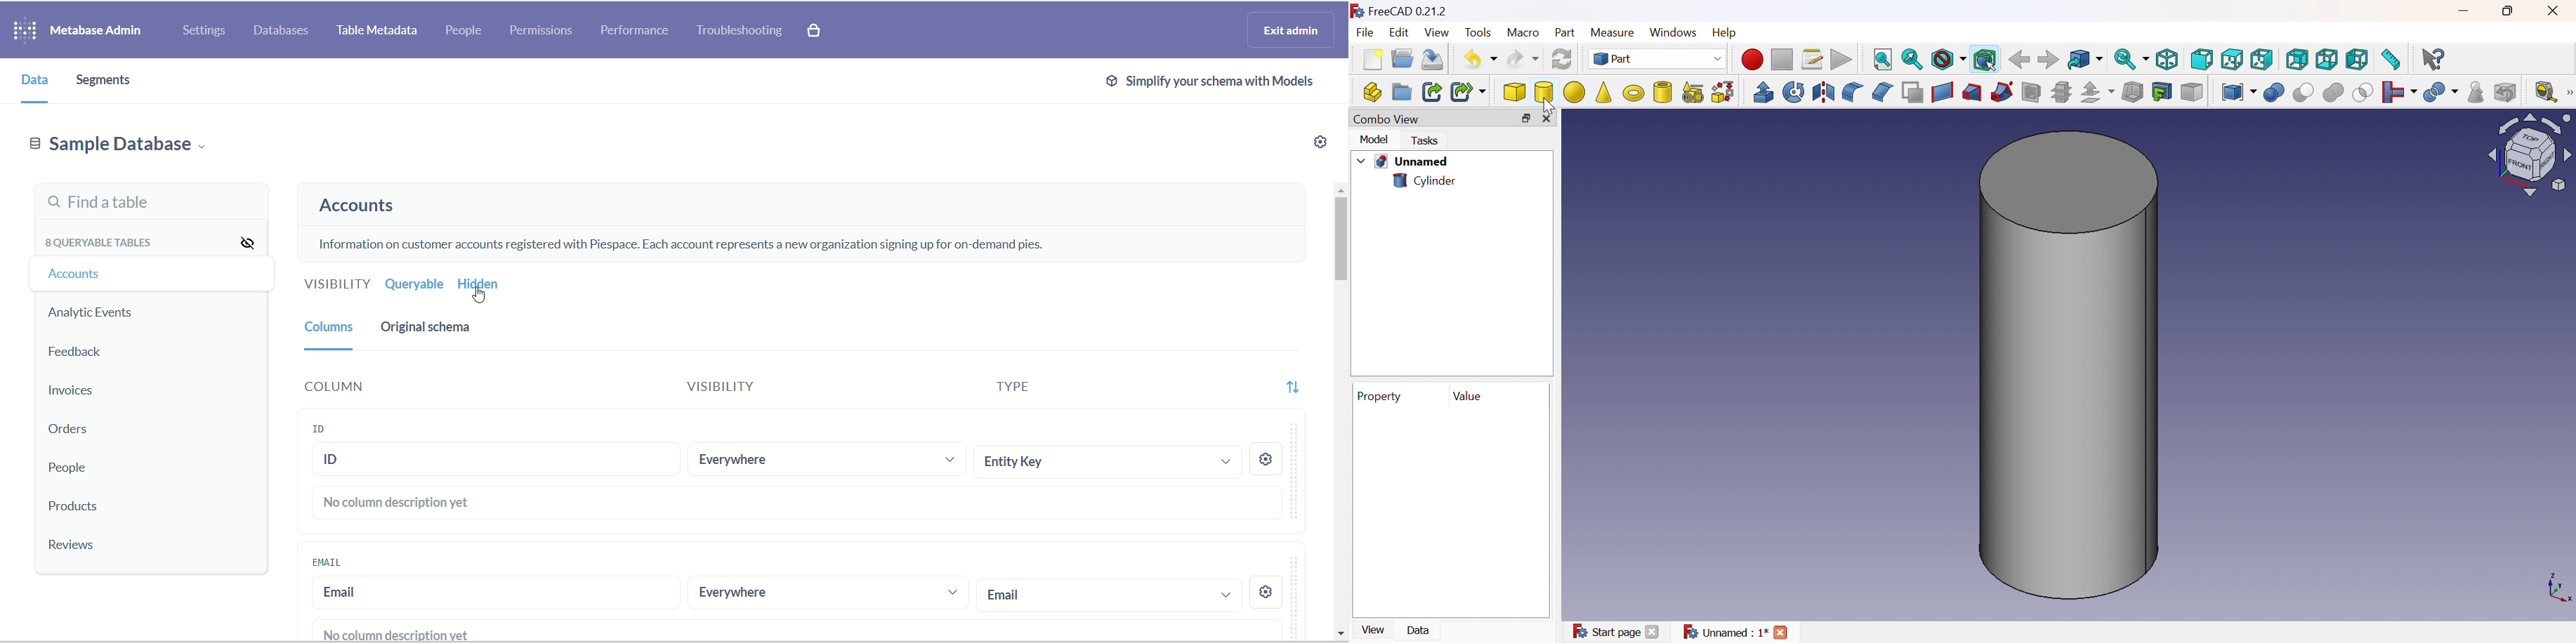 This screenshot has height=644, width=2576. What do you see at coordinates (1403, 12) in the screenshot?
I see `FreeCAD 0.21.2` at bounding box center [1403, 12].